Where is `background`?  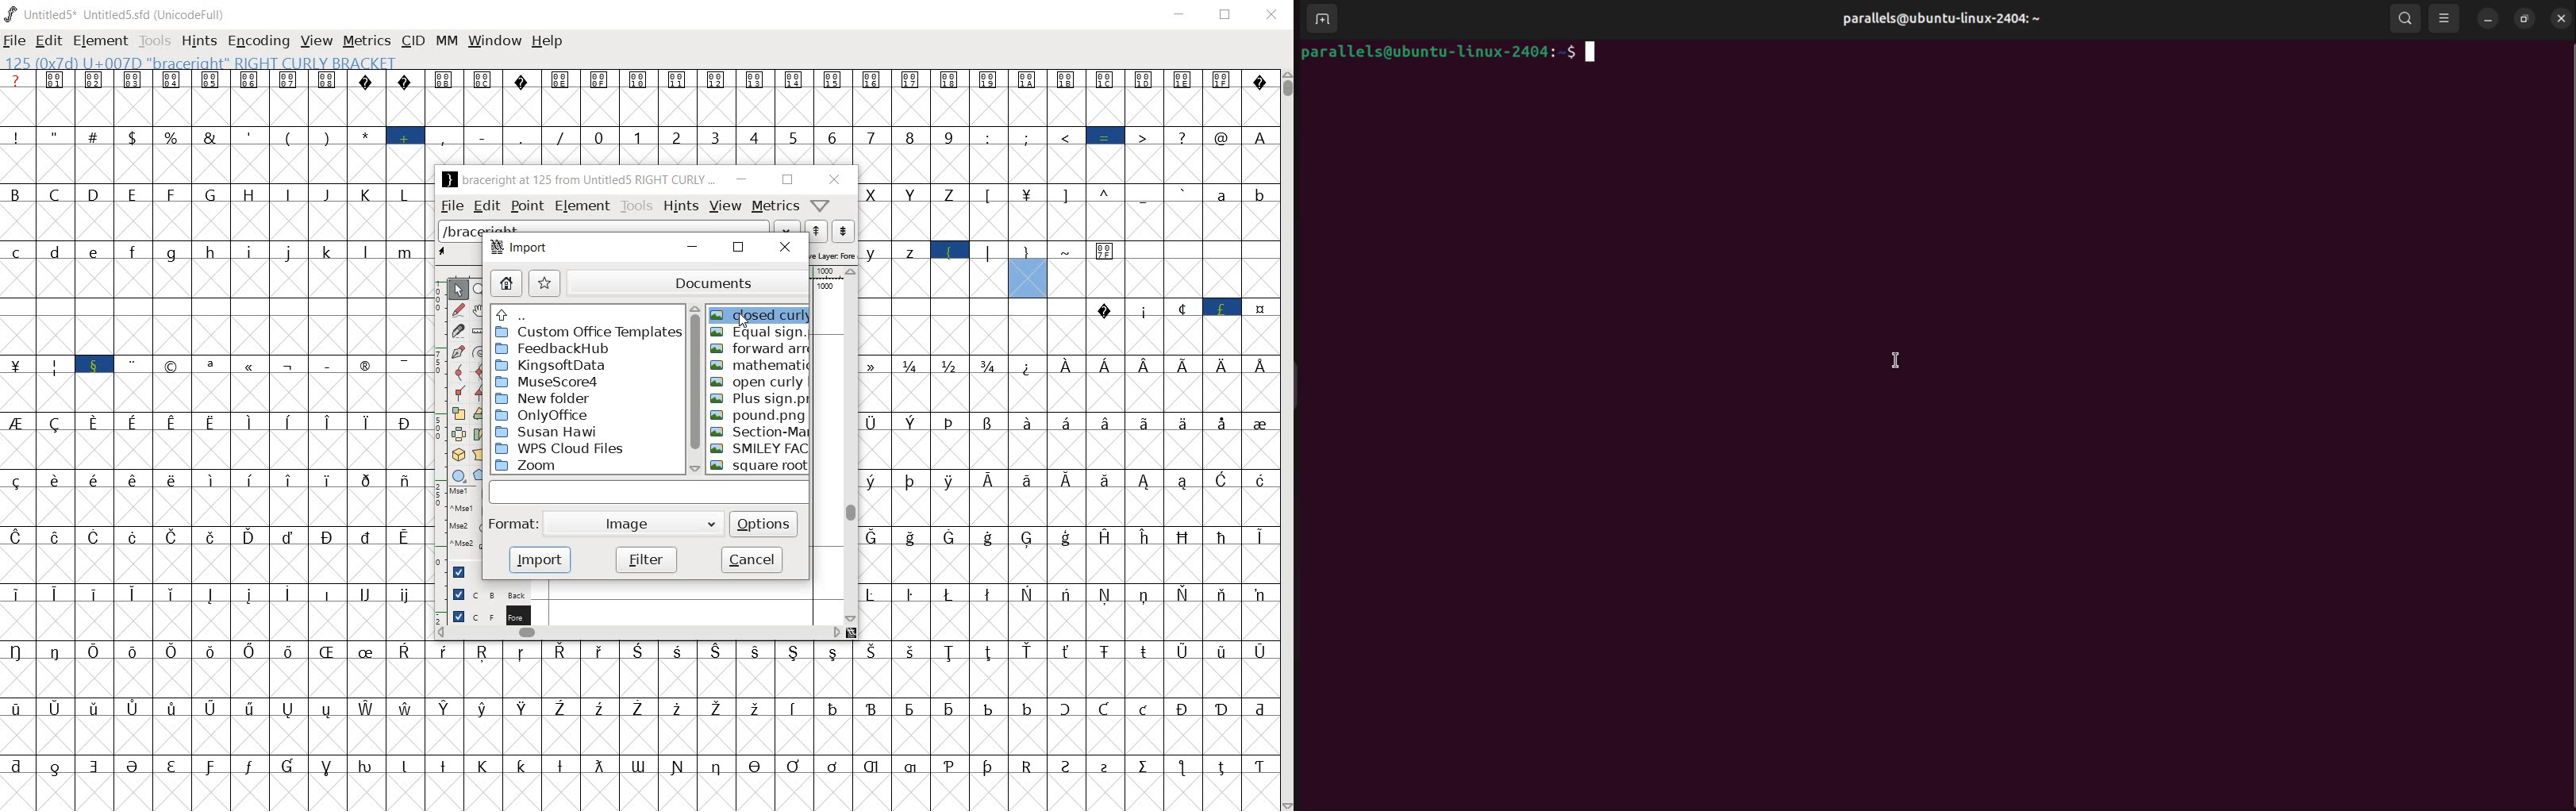
background is located at coordinates (482, 592).